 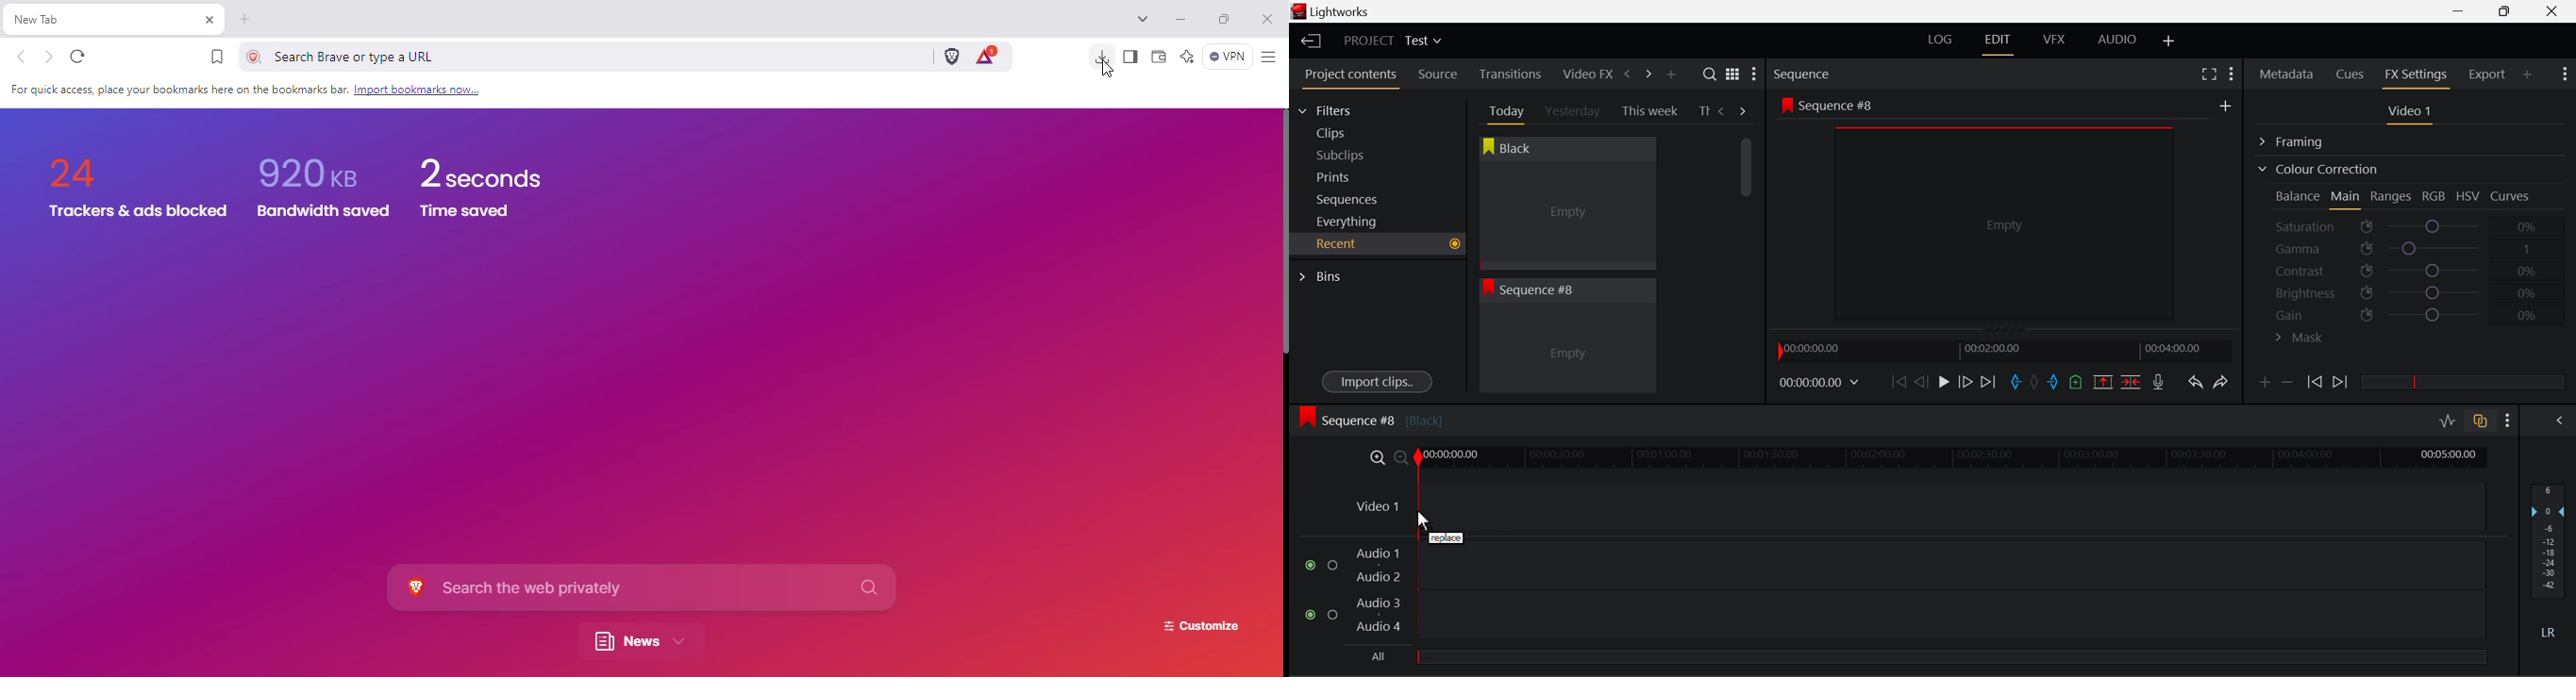 I want to click on search the web privately, so click(x=641, y=587).